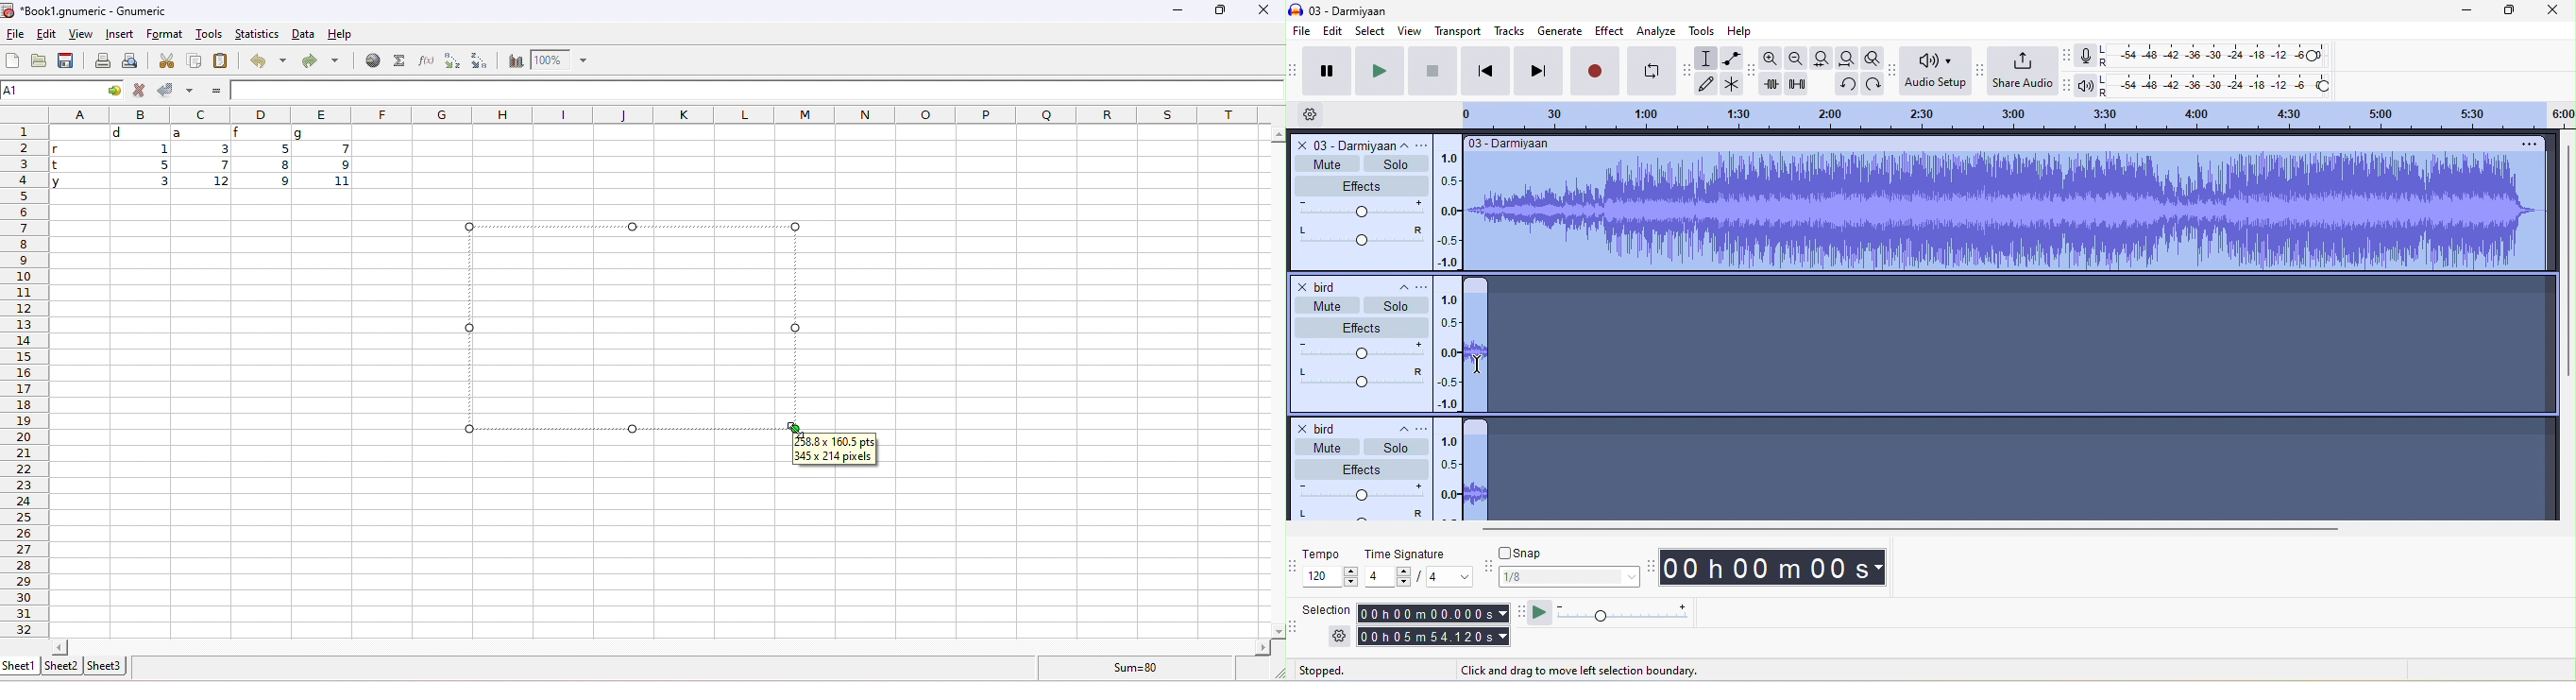 This screenshot has width=2576, height=700. What do you see at coordinates (1361, 210) in the screenshot?
I see `volume` at bounding box center [1361, 210].